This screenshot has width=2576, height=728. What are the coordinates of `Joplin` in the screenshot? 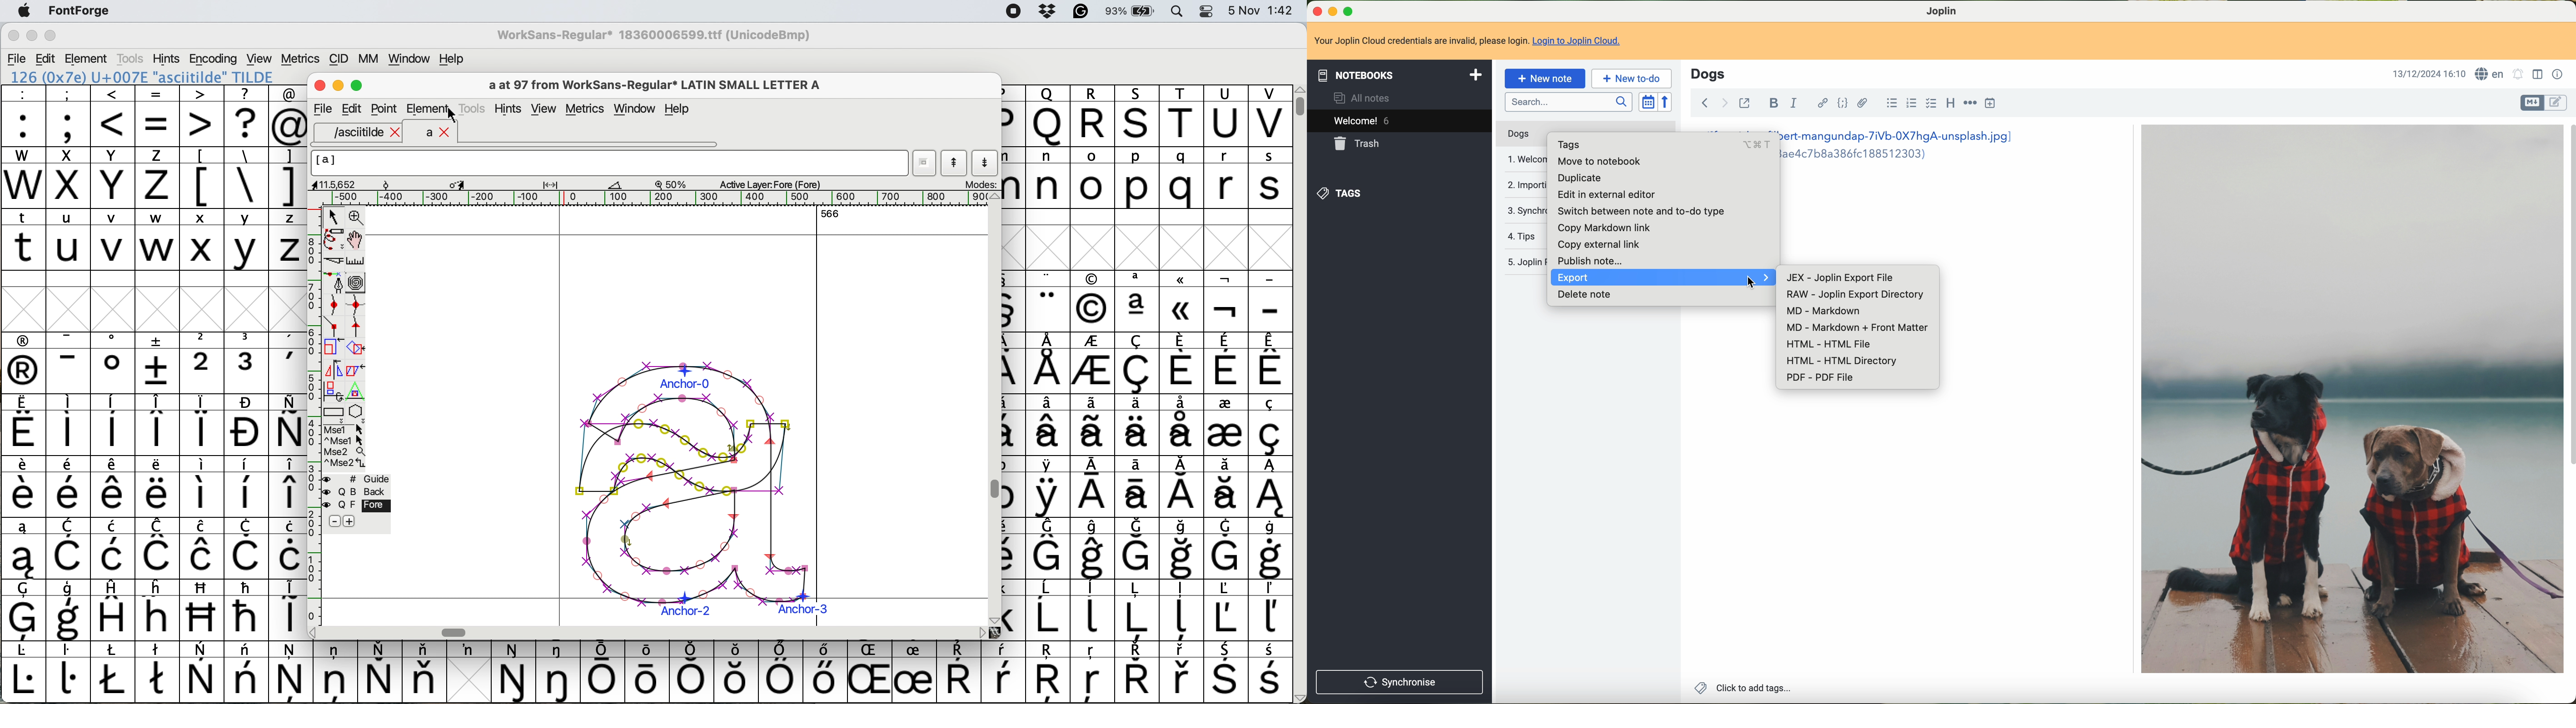 It's located at (1943, 11).